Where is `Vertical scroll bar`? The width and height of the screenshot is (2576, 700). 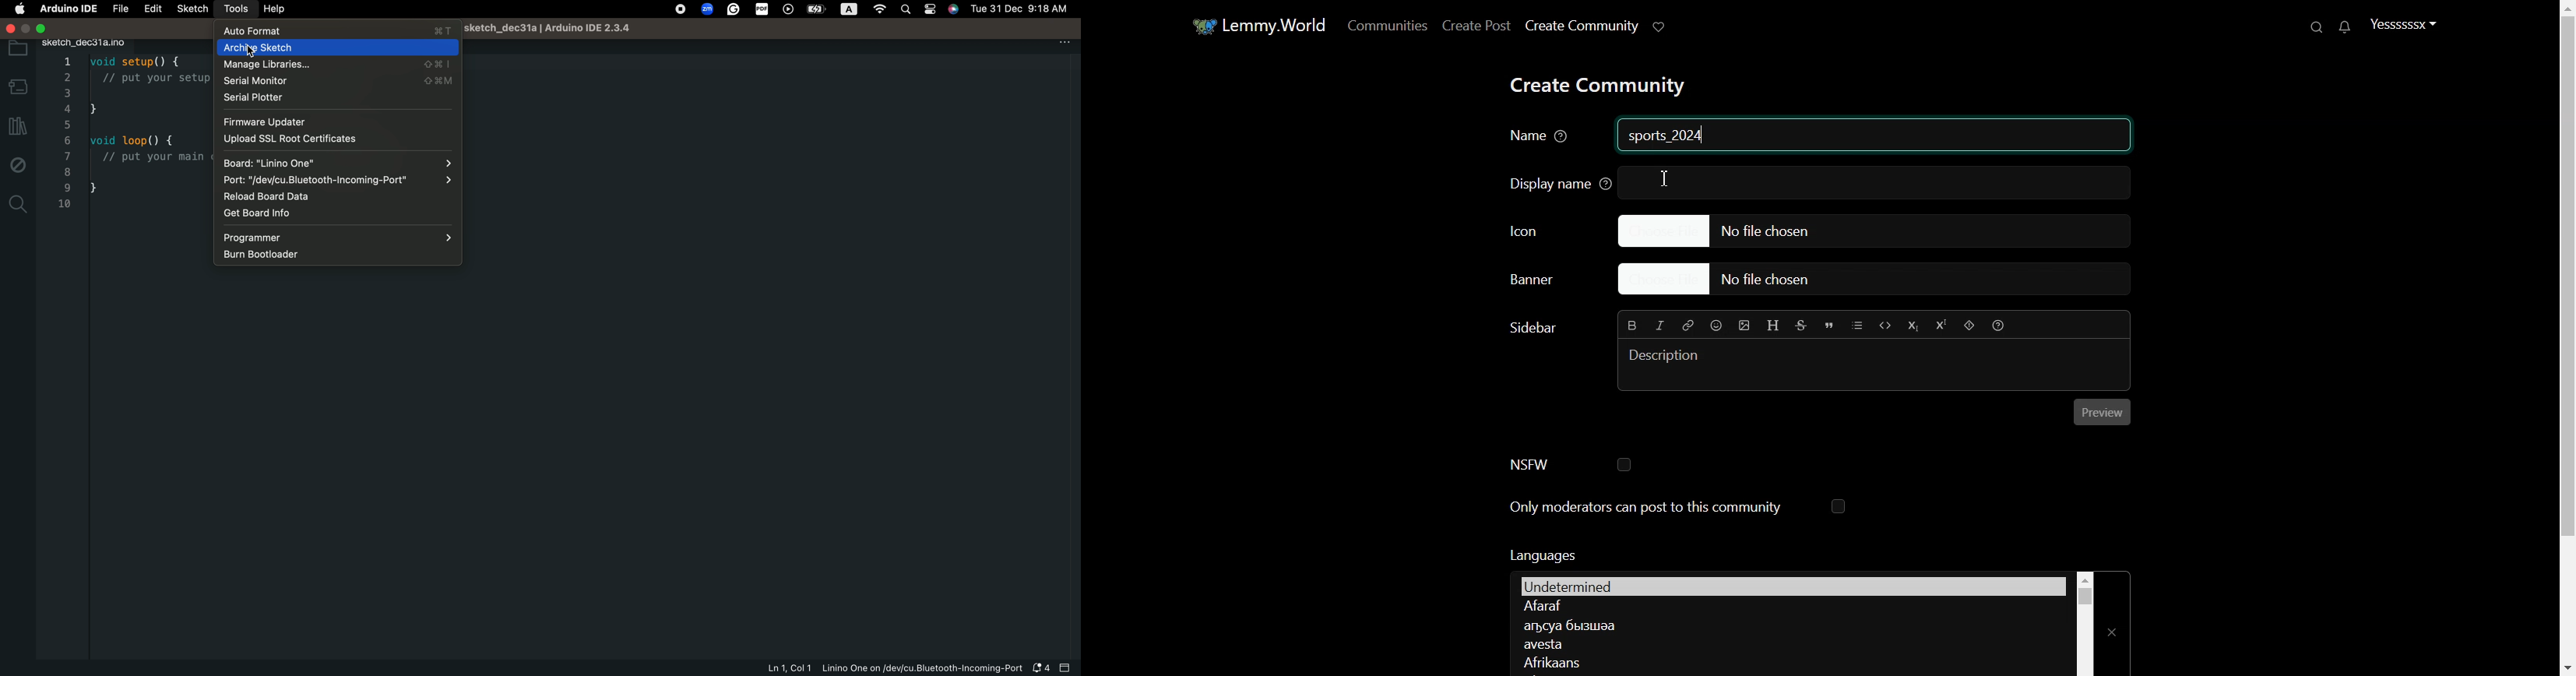
Vertical scroll bar is located at coordinates (2085, 623).